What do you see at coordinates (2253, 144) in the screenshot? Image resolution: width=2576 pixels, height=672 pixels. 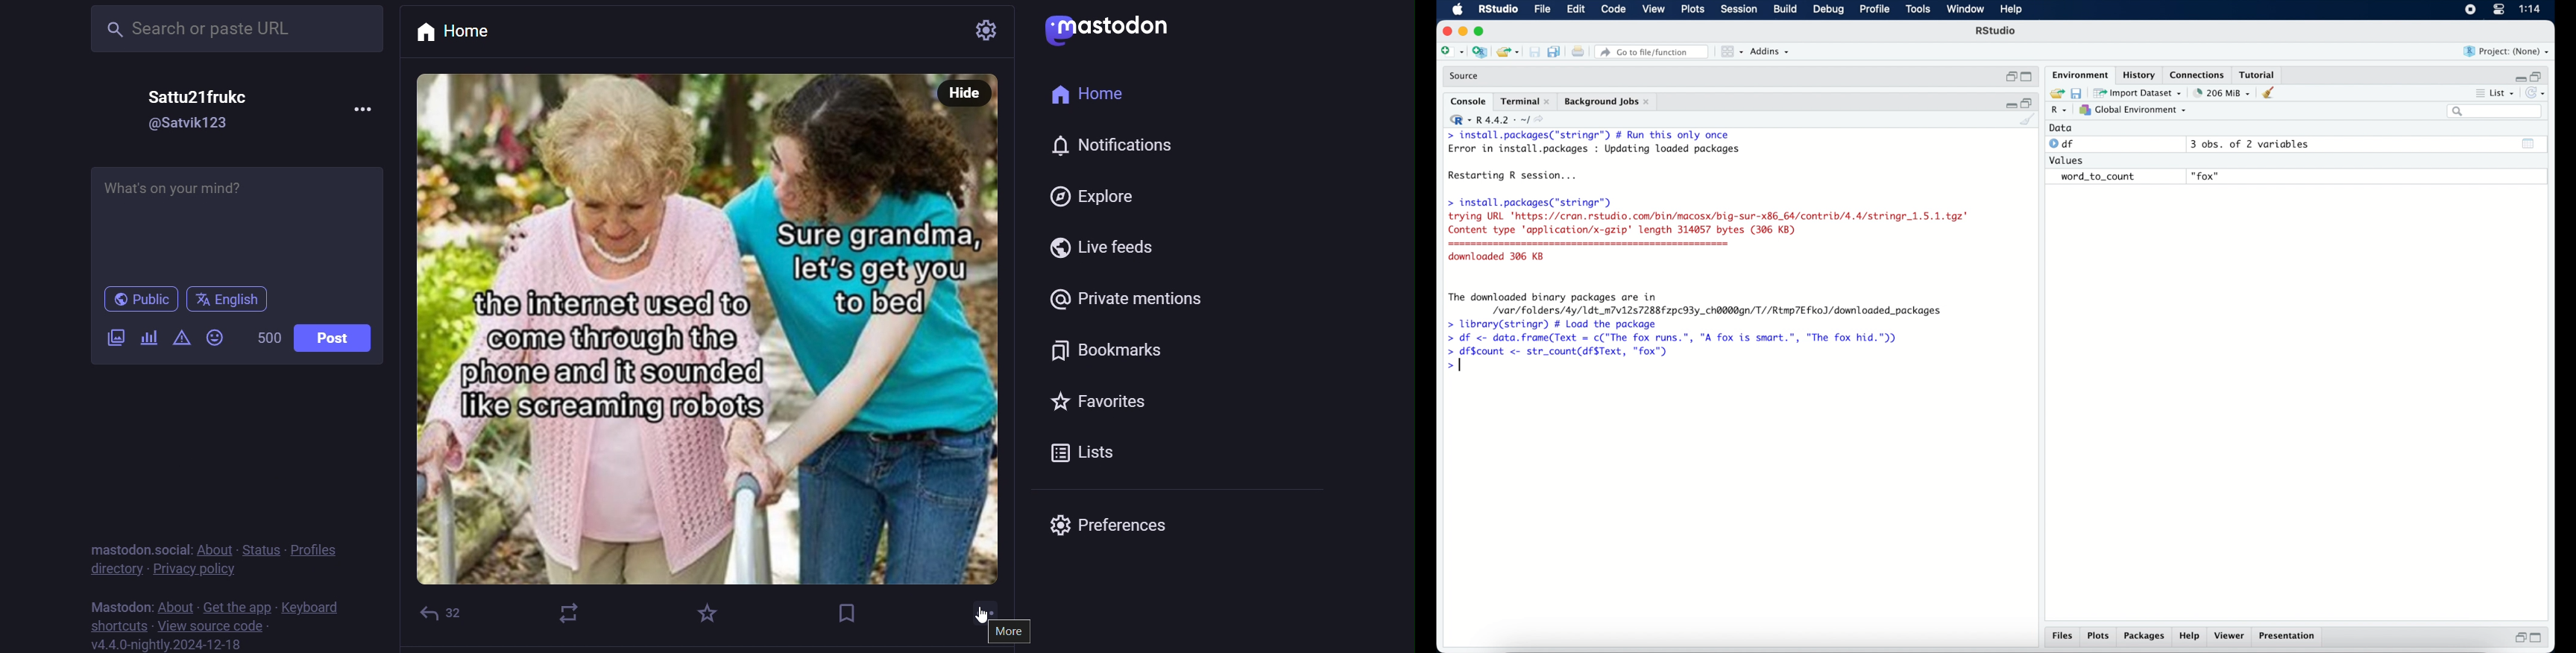 I see `3 obs, of 1 variable` at bounding box center [2253, 144].